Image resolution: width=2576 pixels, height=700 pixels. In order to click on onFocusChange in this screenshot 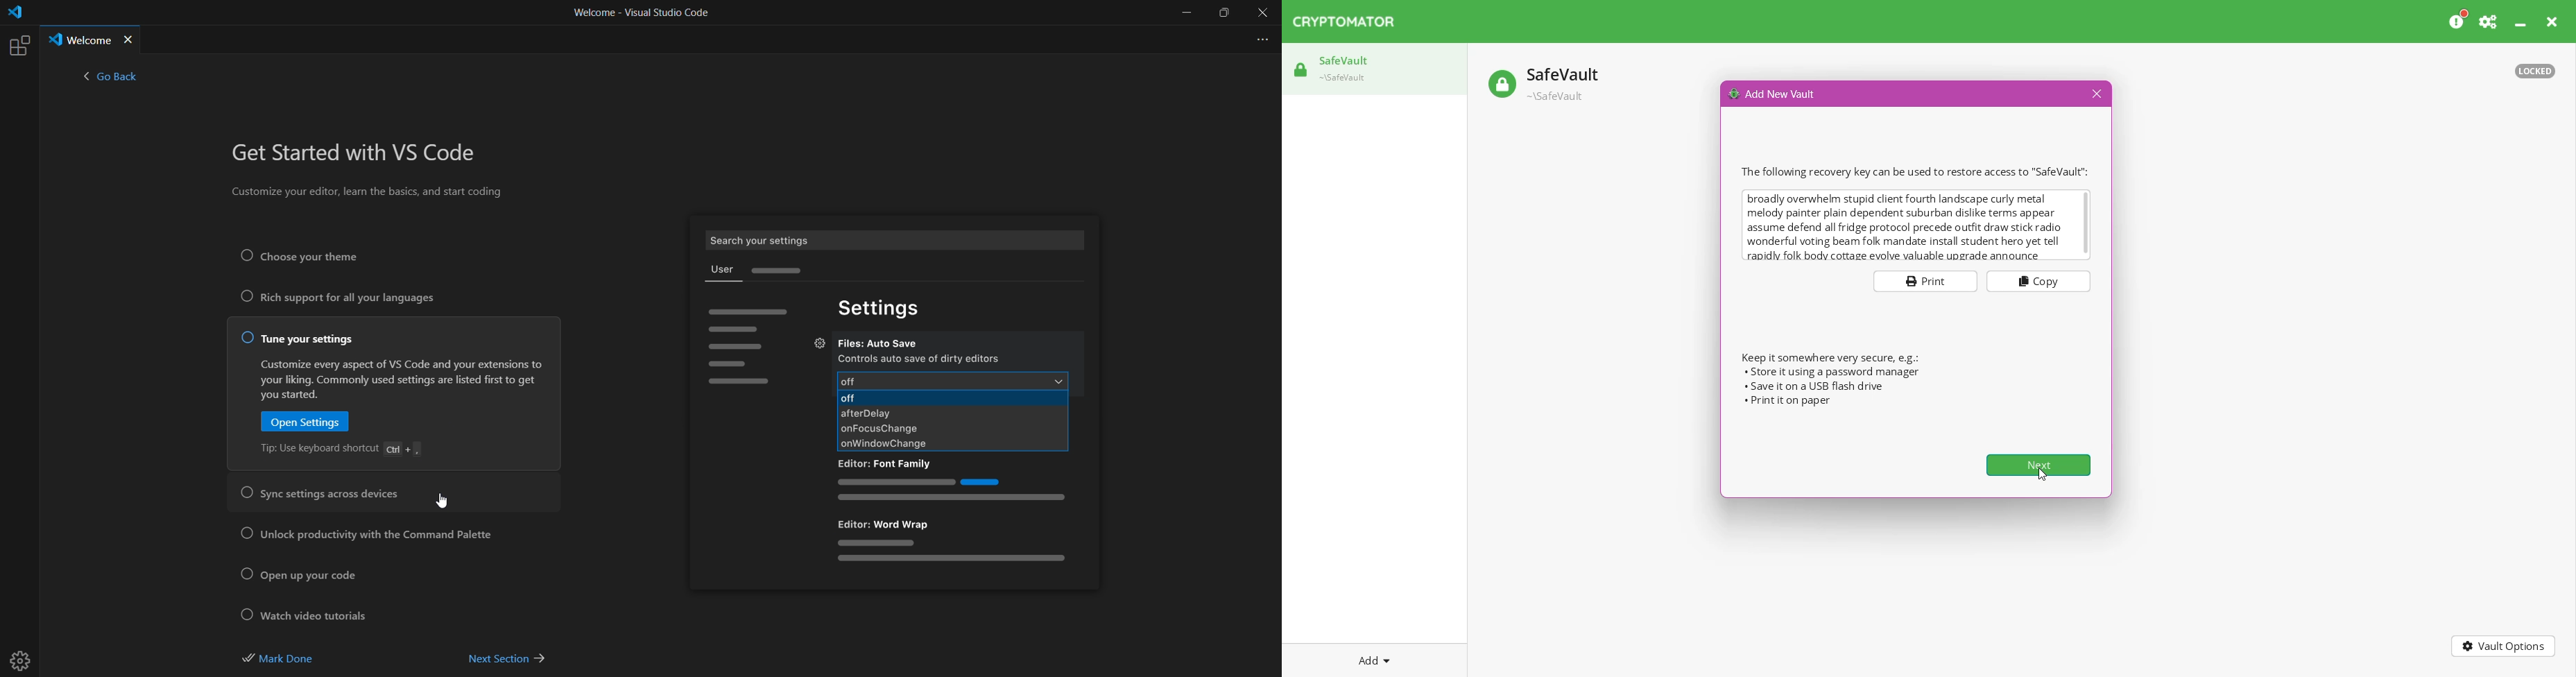, I will do `click(891, 429)`.